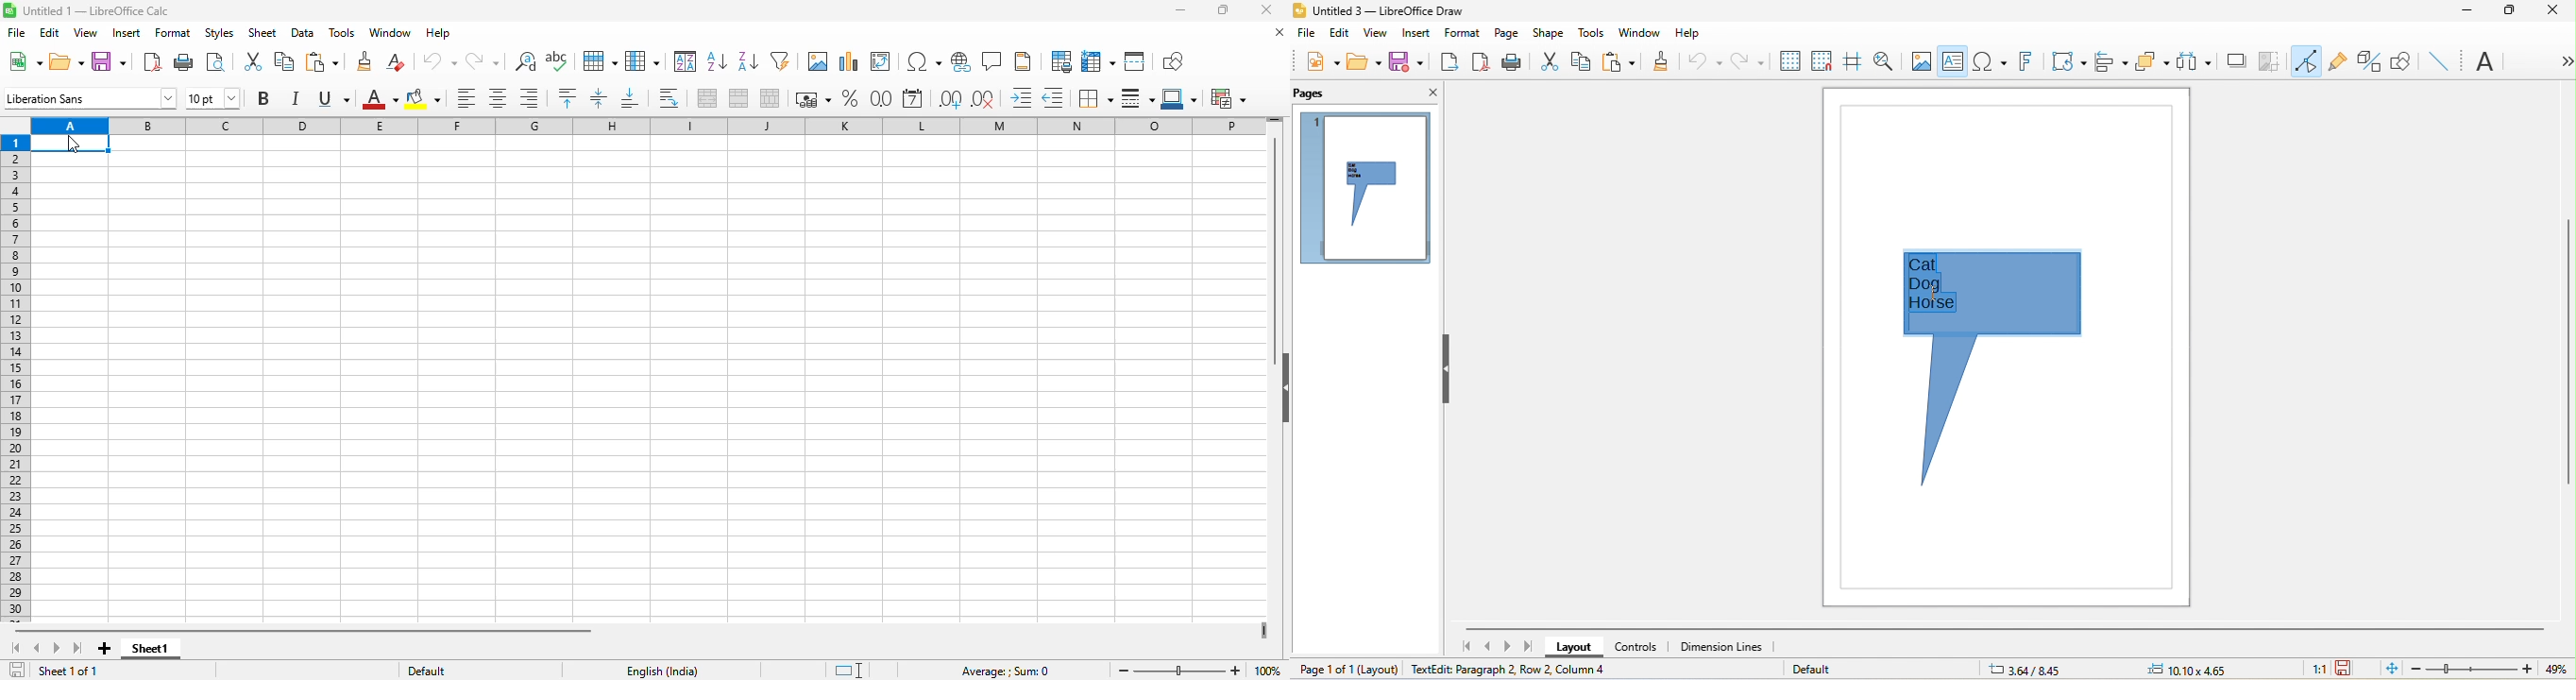  What do you see at coordinates (17, 671) in the screenshot?
I see `click to save the document` at bounding box center [17, 671].